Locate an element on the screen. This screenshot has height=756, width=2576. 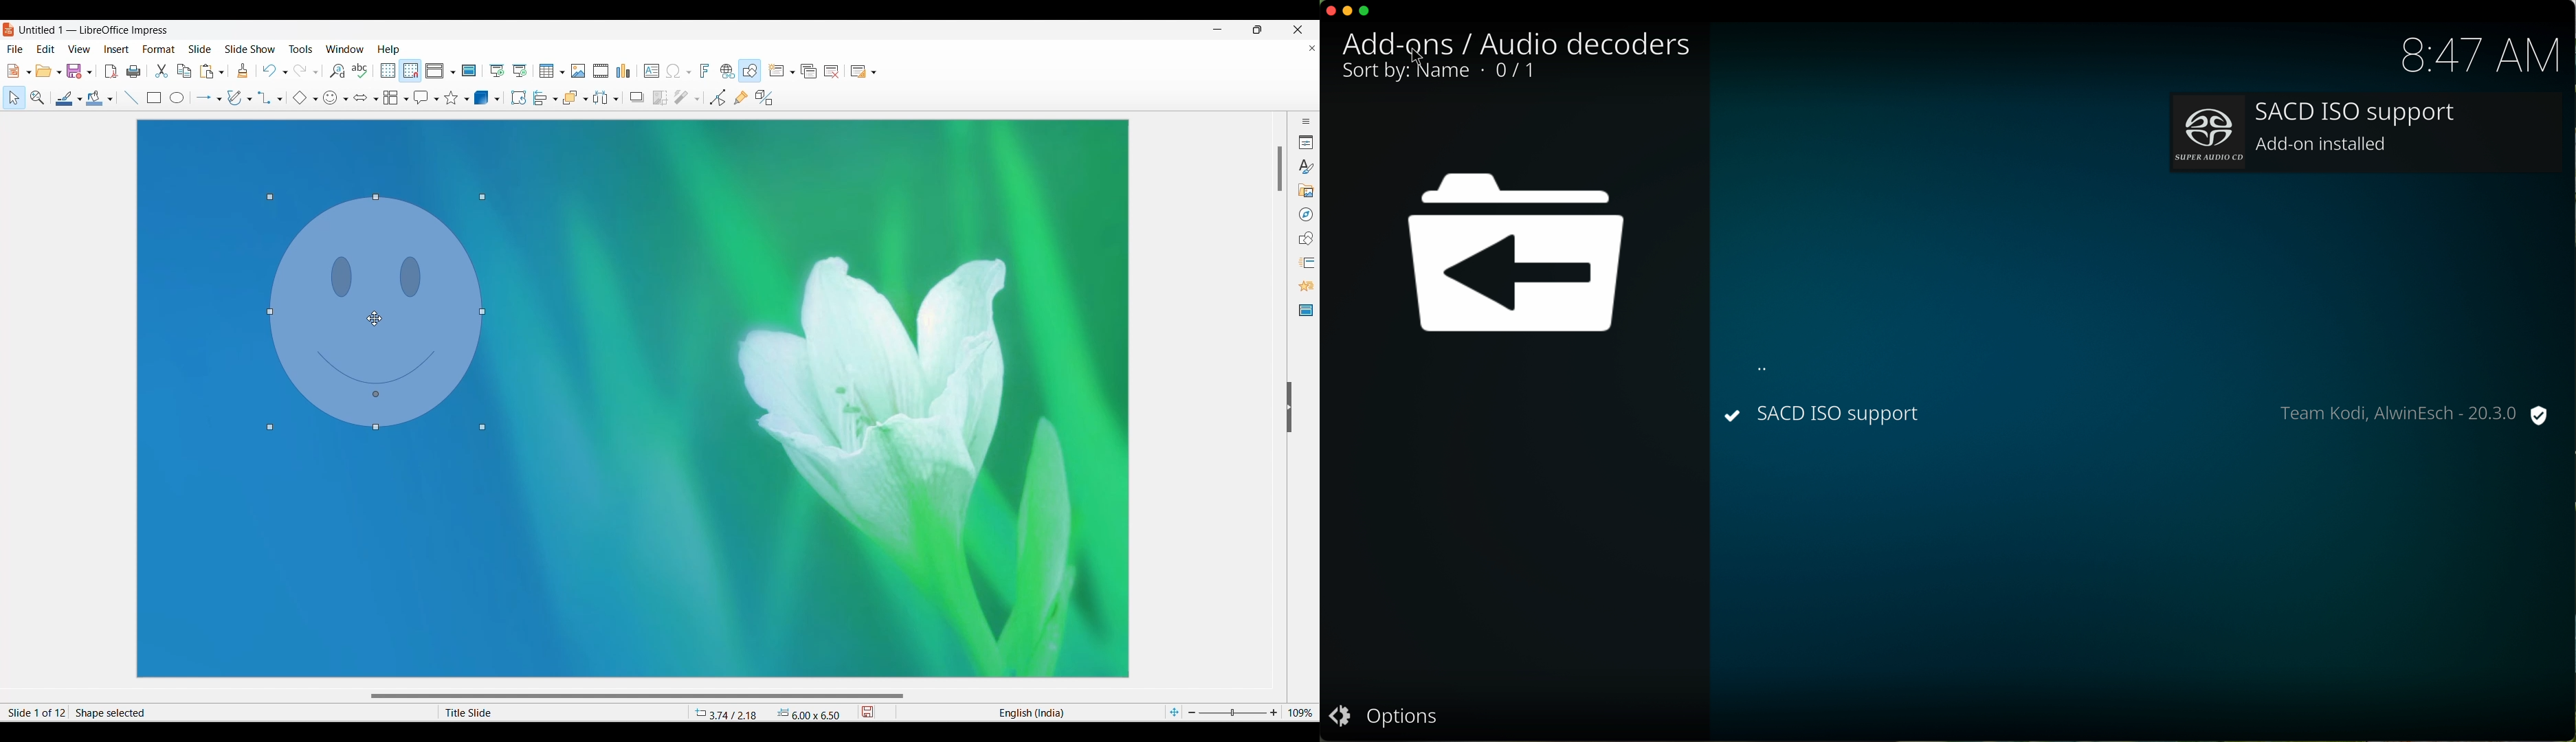
Selected symbol is located at coordinates (330, 98).